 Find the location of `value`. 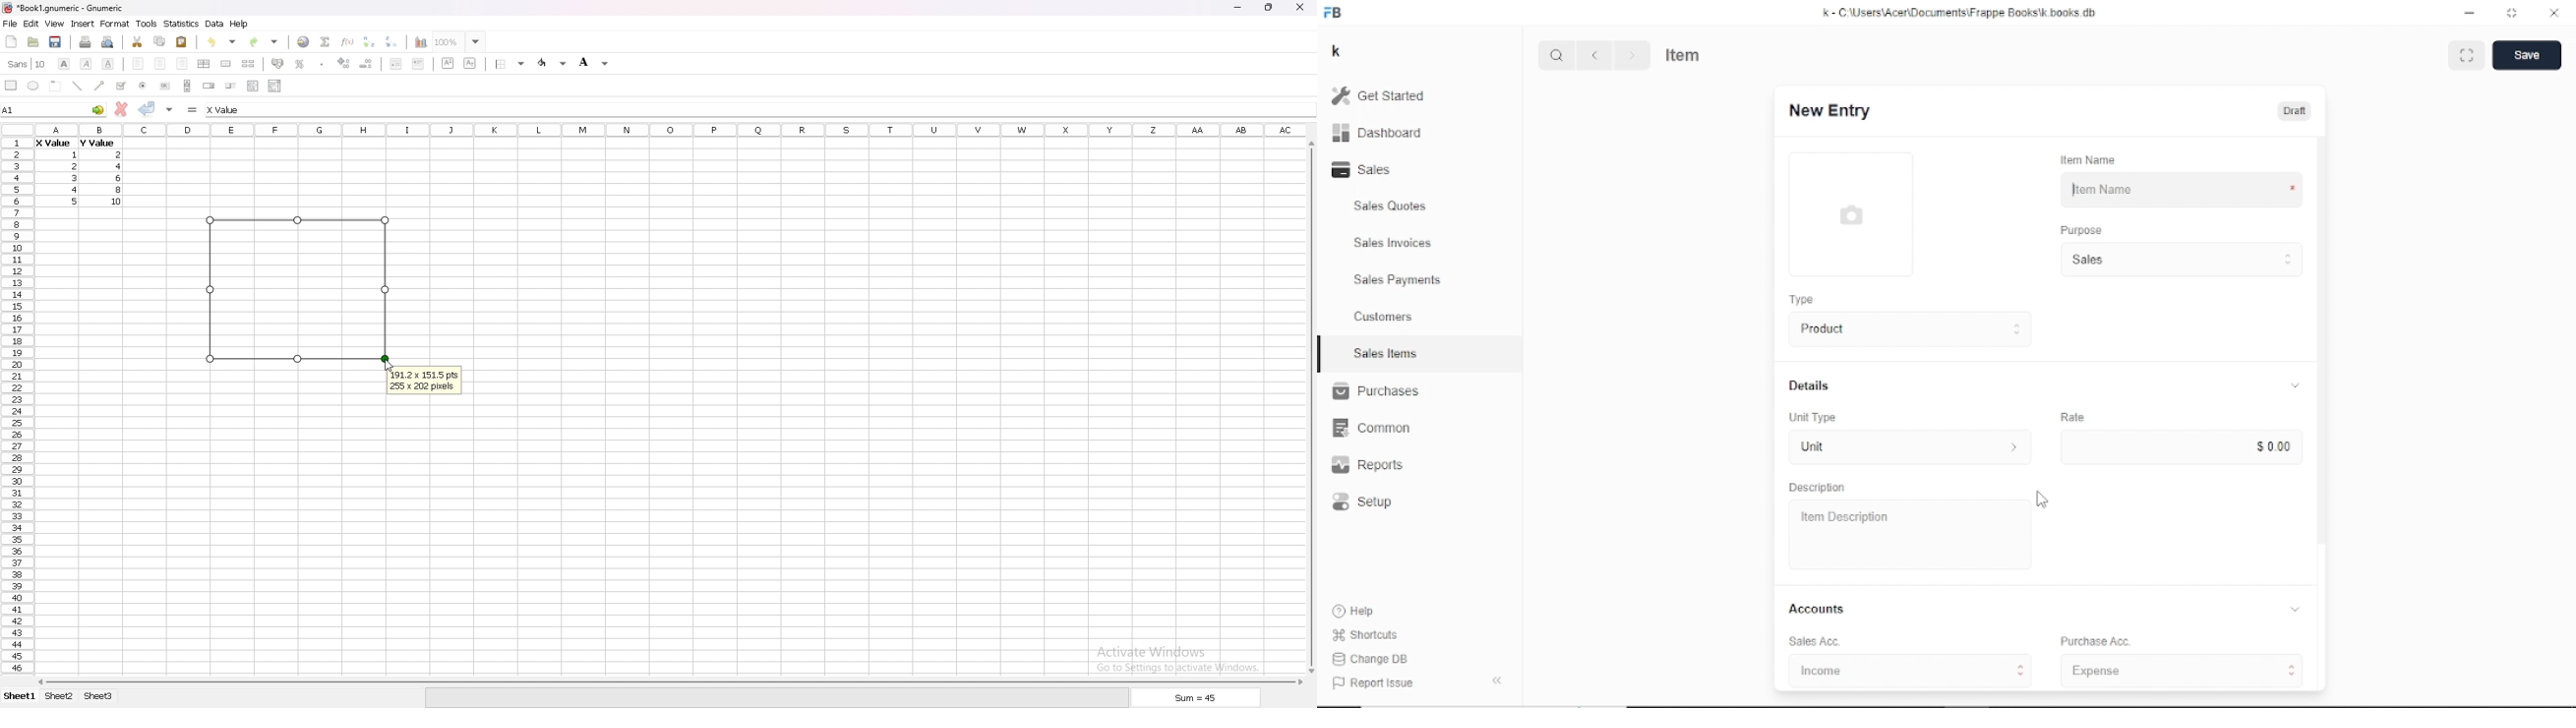

value is located at coordinates (53, 144).